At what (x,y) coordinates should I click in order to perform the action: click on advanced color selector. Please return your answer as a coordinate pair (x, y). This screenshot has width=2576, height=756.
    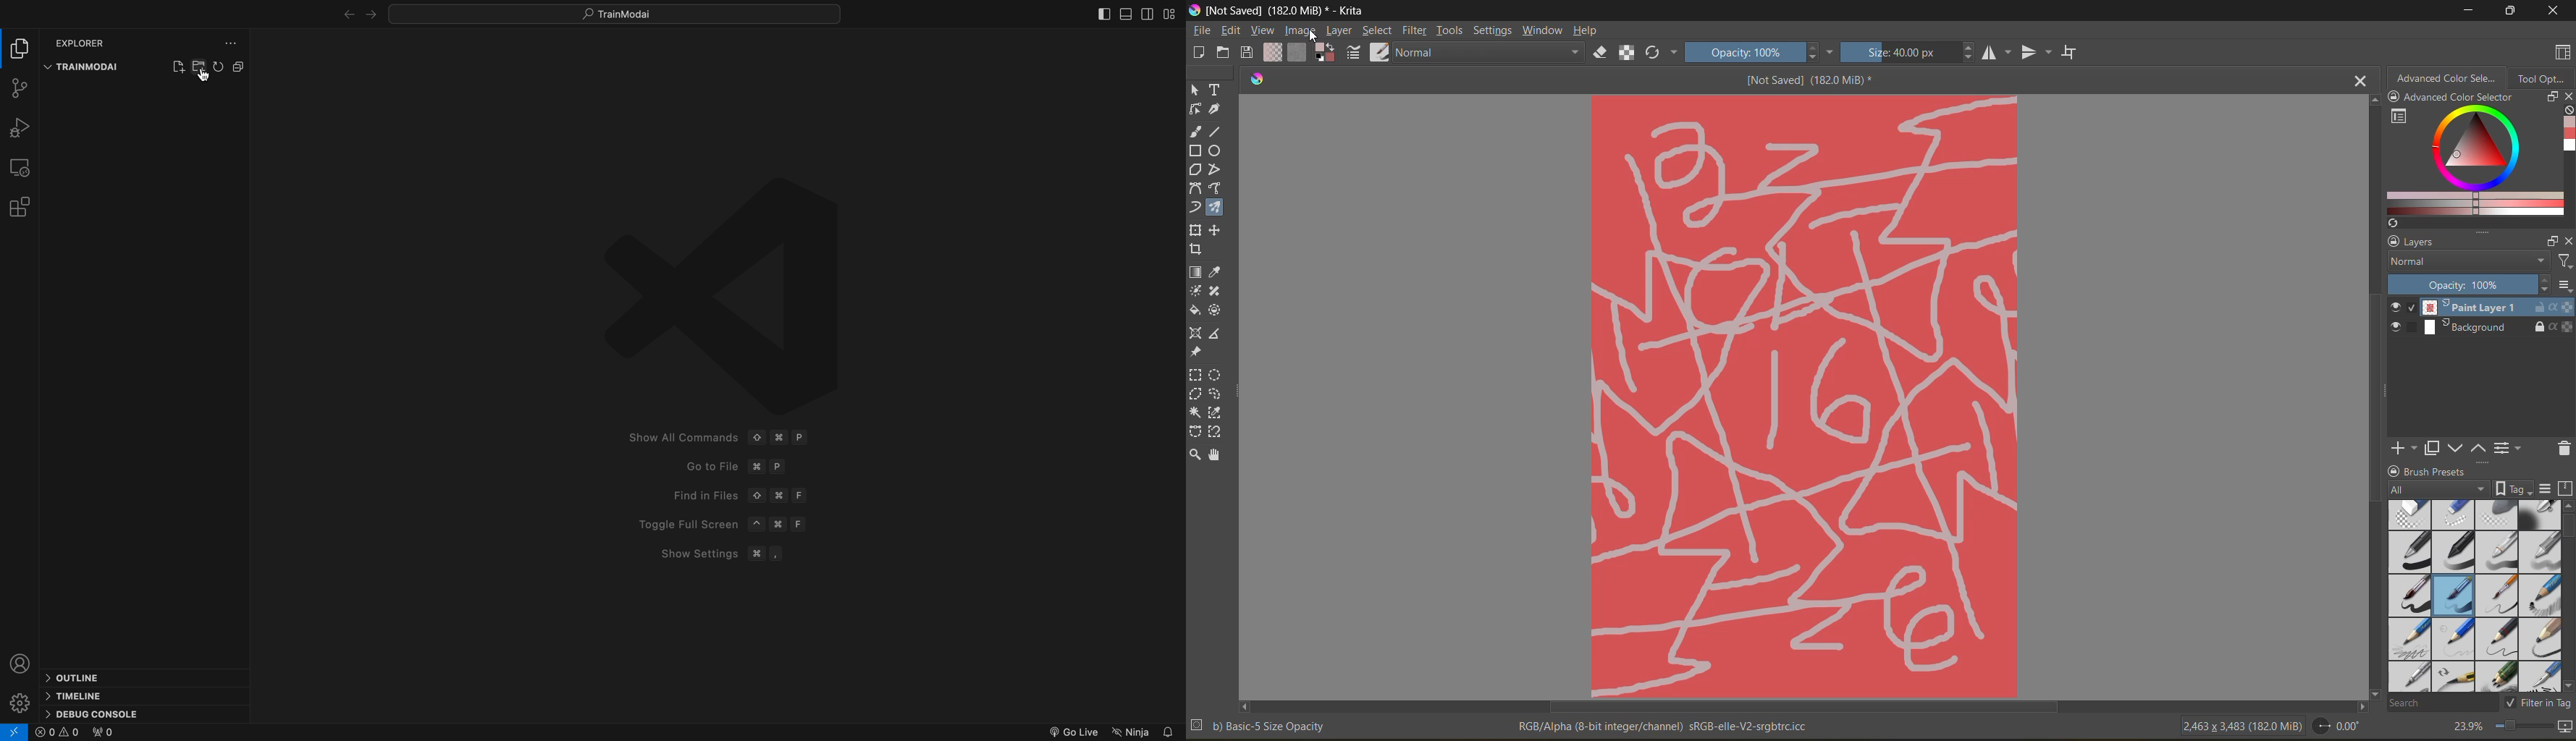
    Looking at the image, I should click on (2472, 164).